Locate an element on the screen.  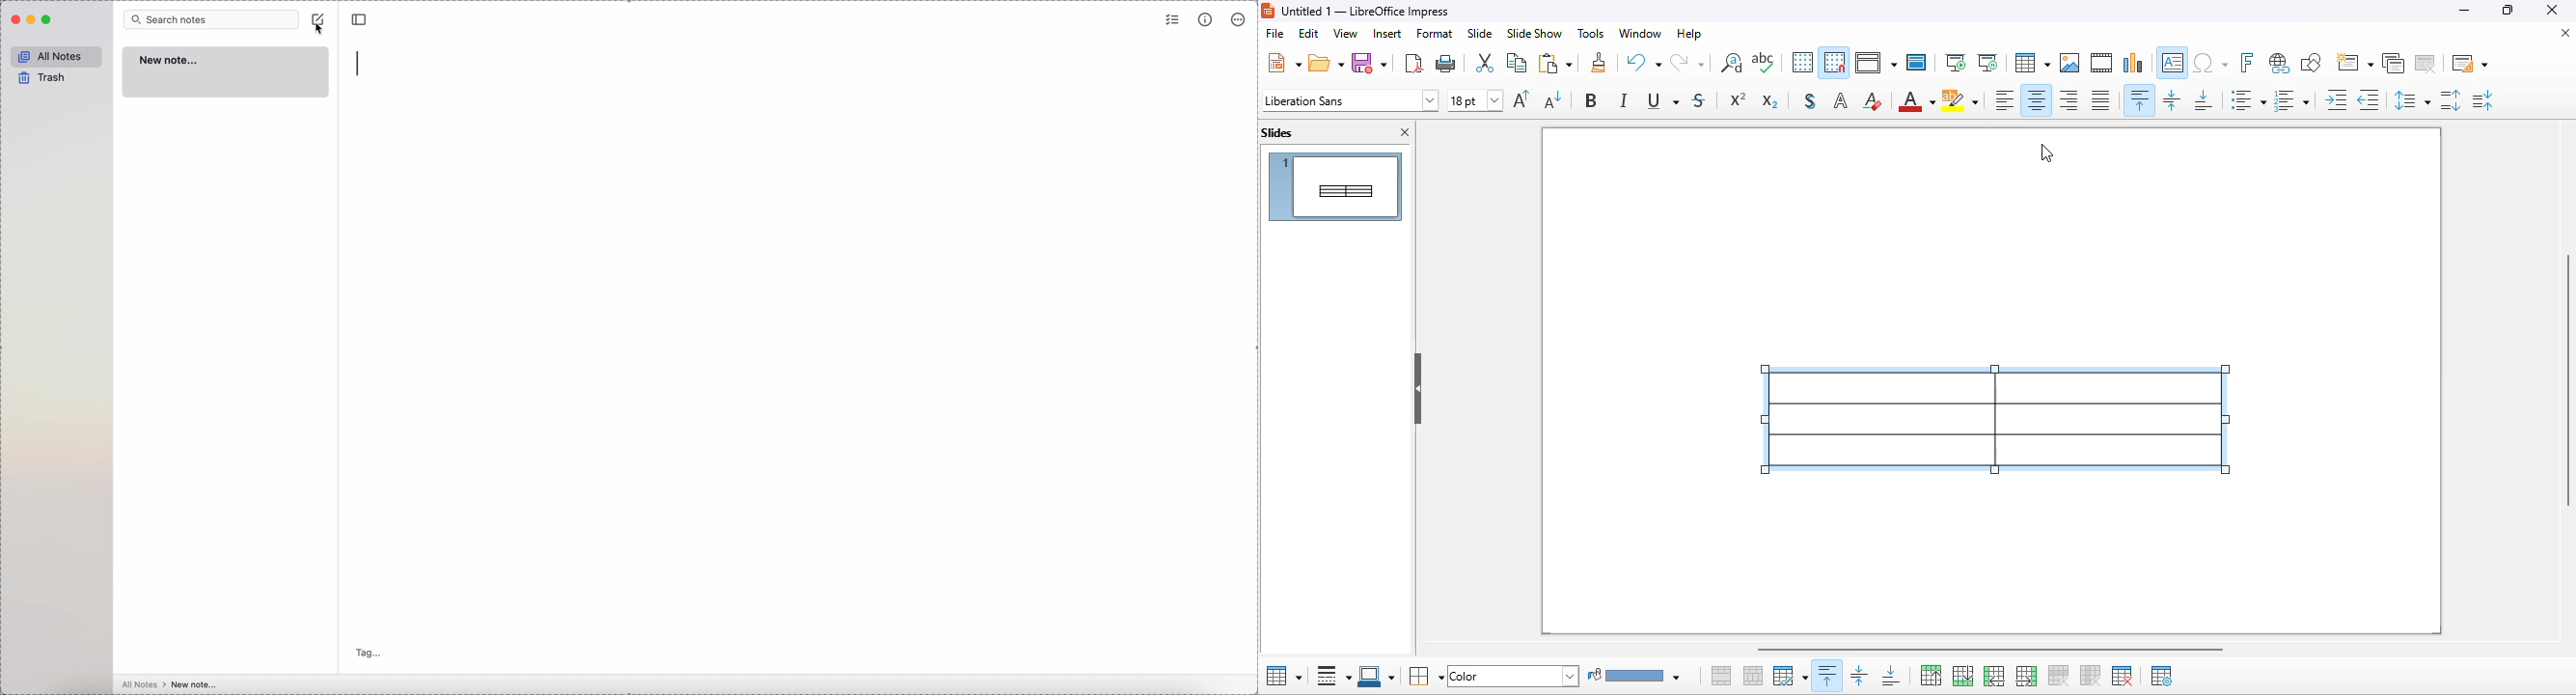
all notes > new note... is located at coordinates (169, 684).